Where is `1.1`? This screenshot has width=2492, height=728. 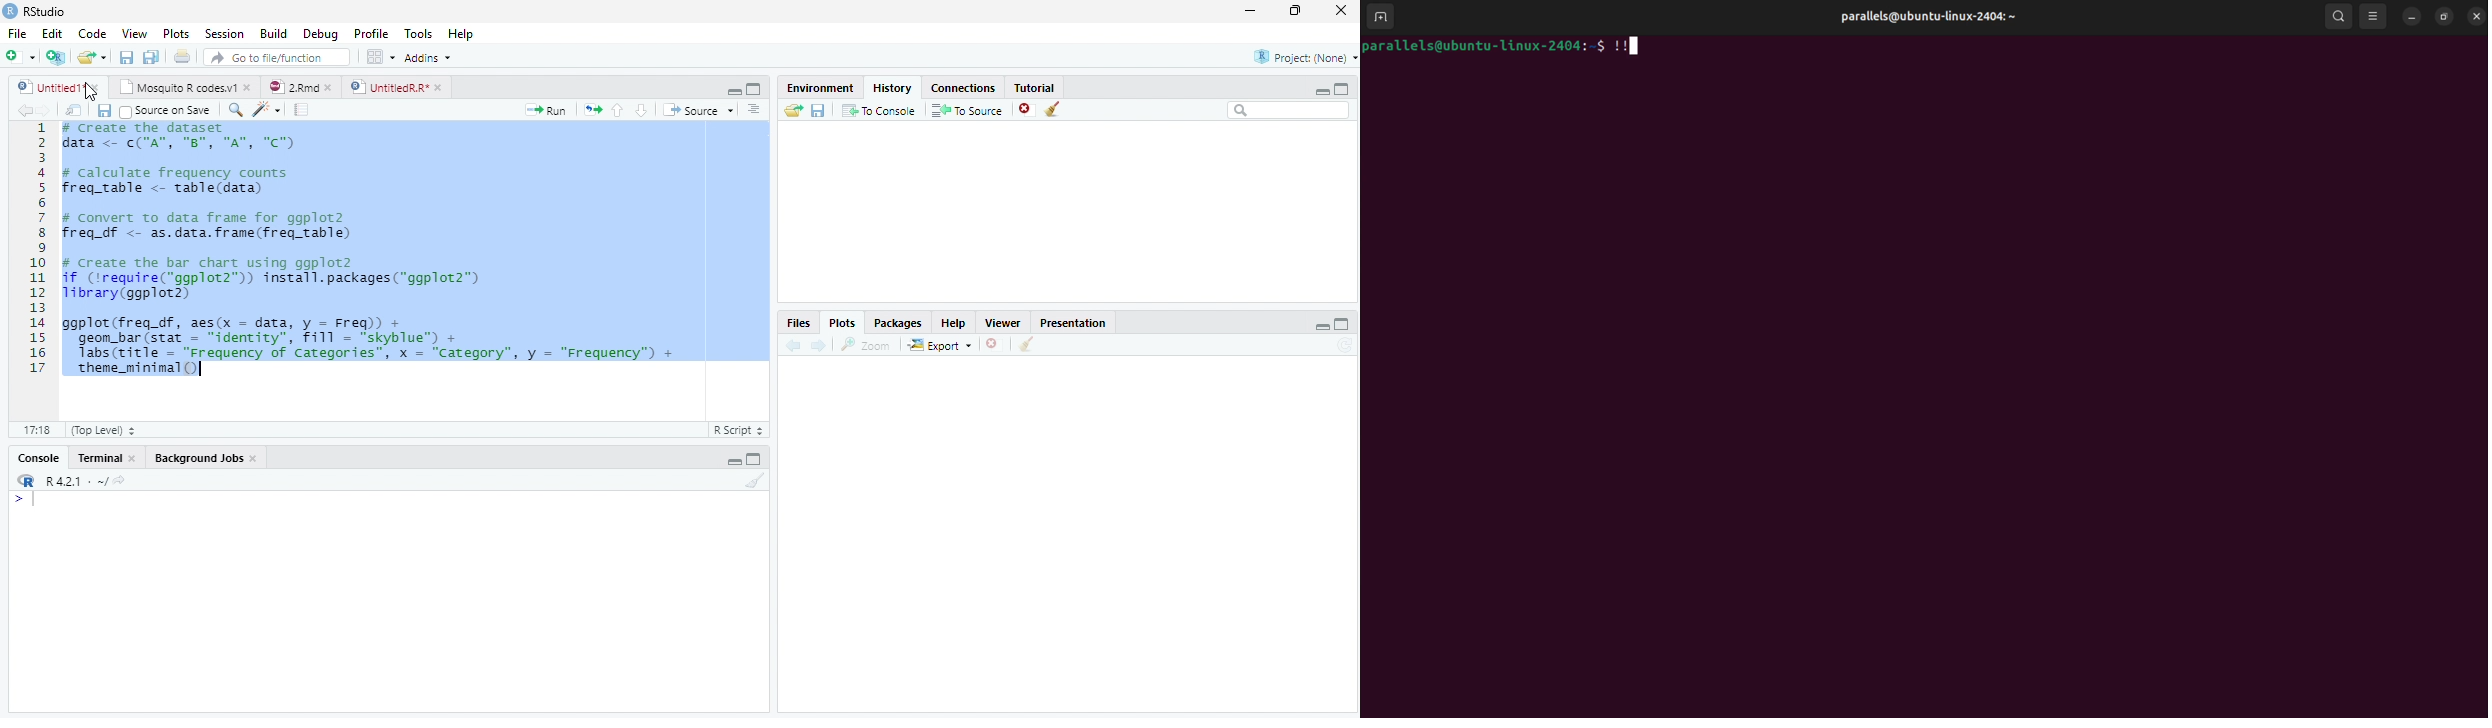 1.1 is located at coordinates (32, 429).